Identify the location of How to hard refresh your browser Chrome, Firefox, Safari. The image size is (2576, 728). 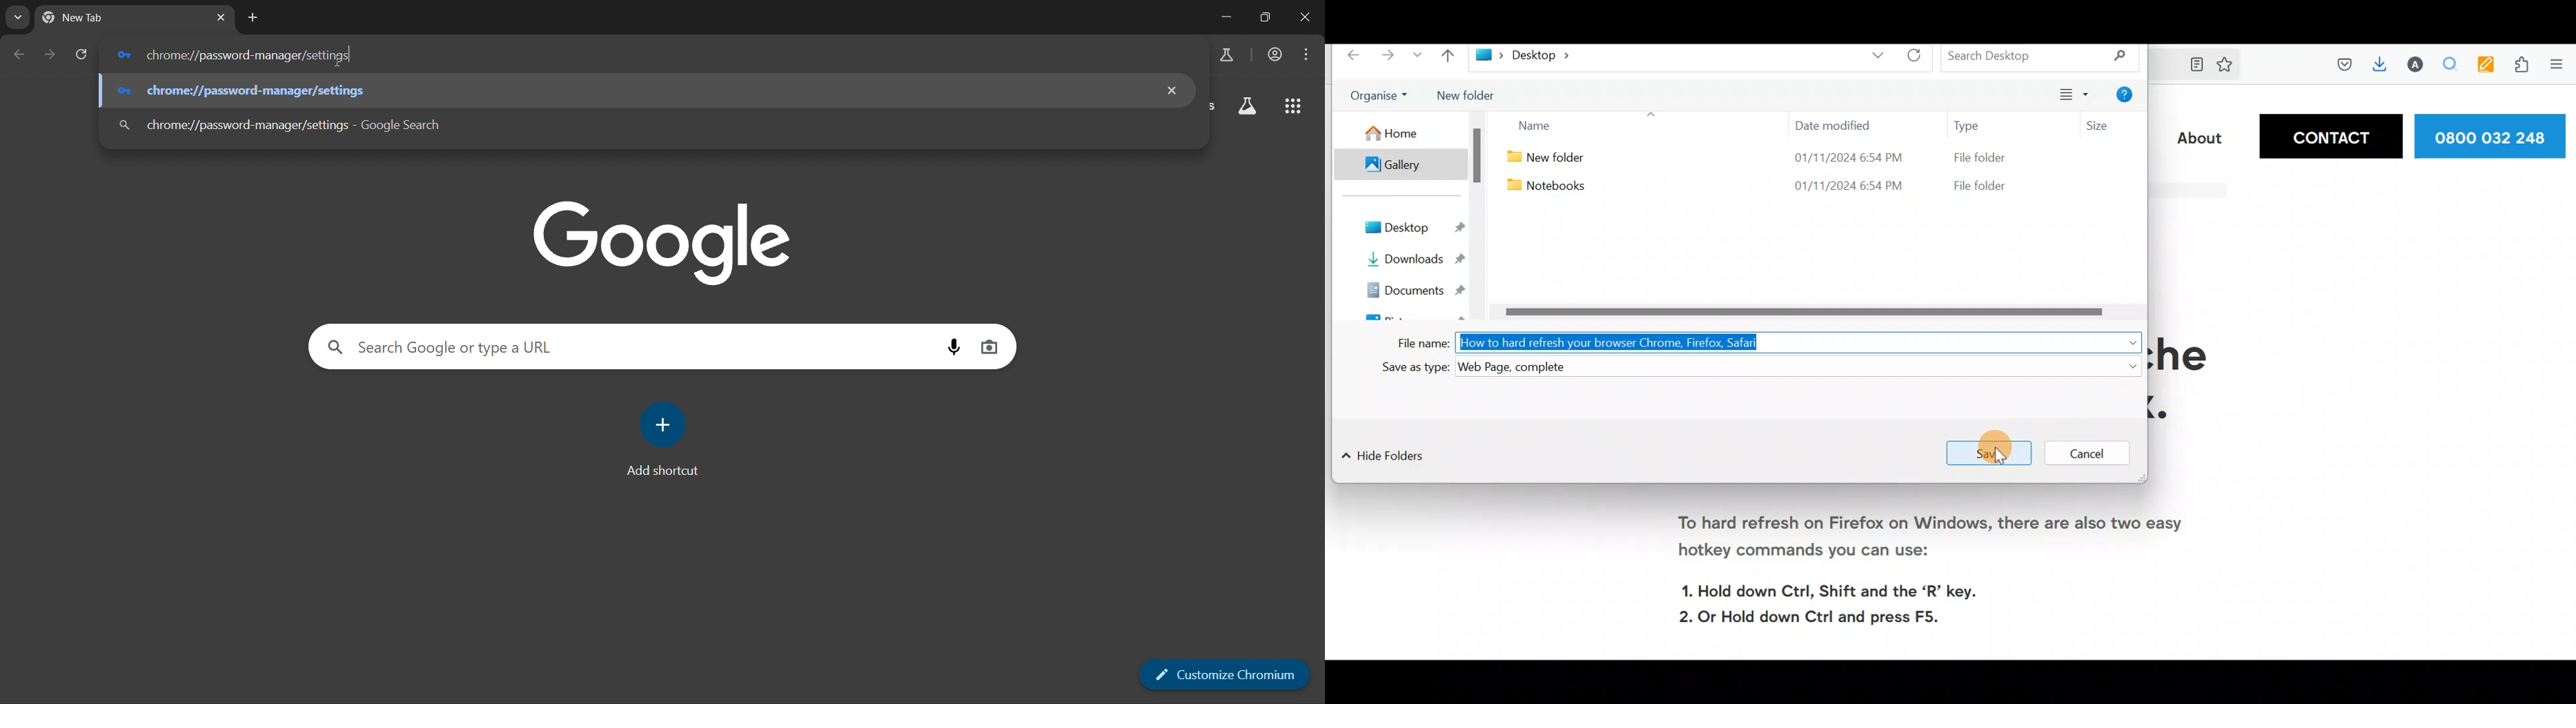
(1613, 342).